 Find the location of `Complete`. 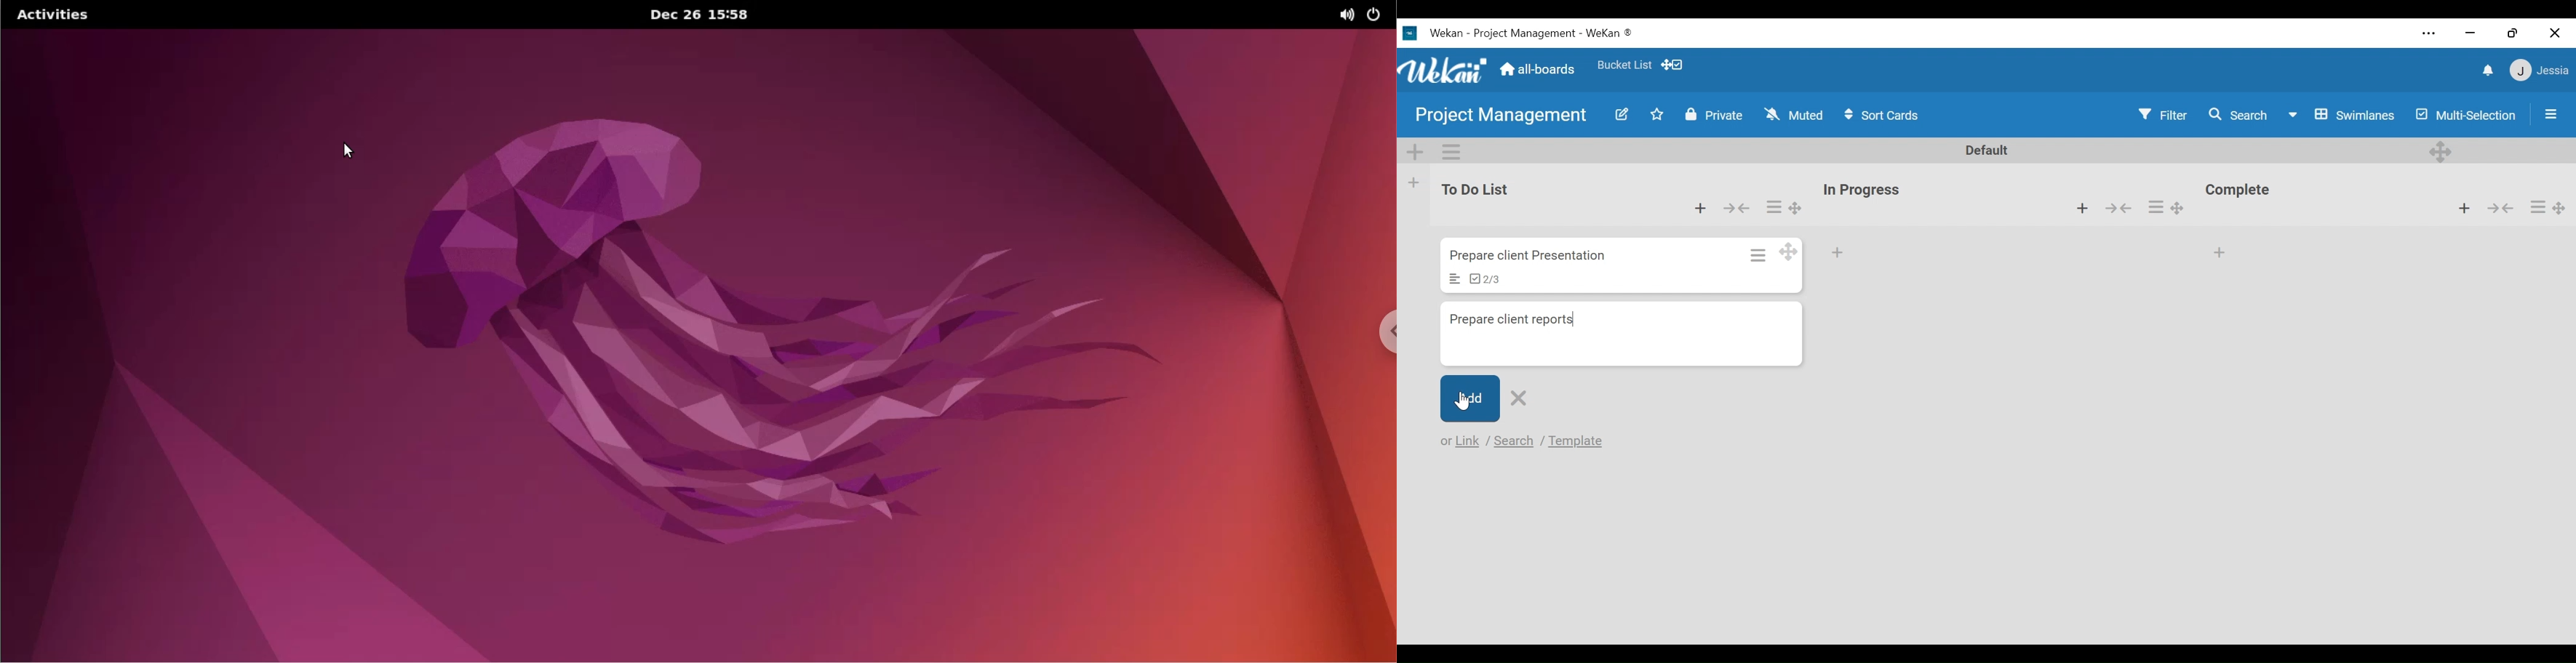

Complete is located at coordinates (2243, 192).